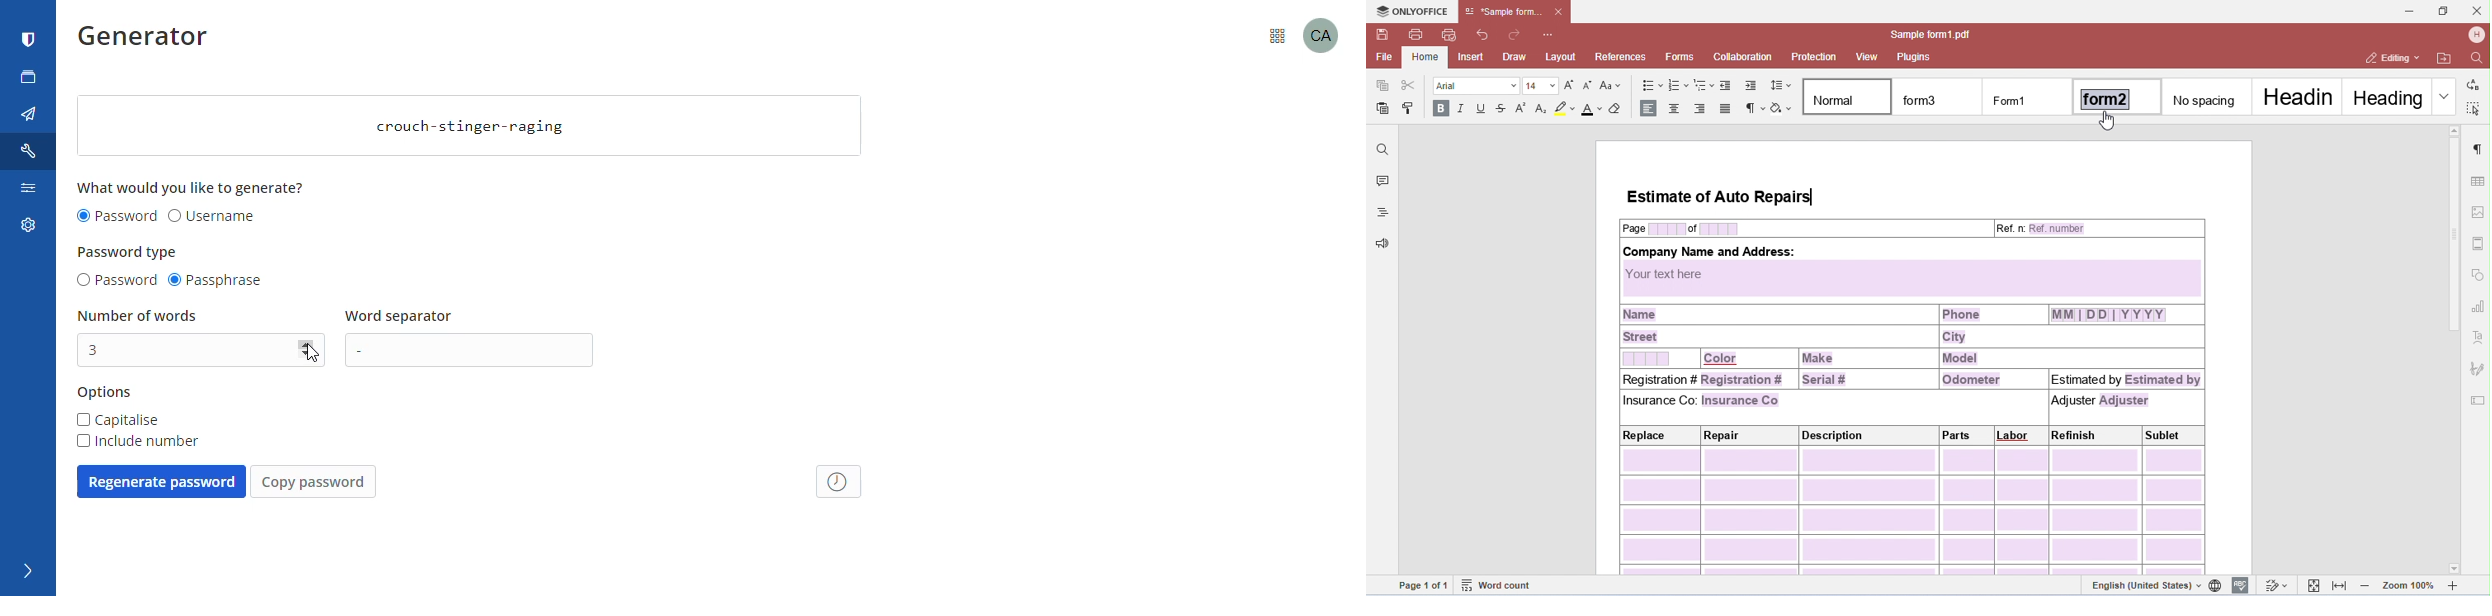 The height and width of the screenshot is (616, 2492). What do you see at coordinates (136, 441) in the screenshot?
I see `include number` at bounding box center [136, 441].